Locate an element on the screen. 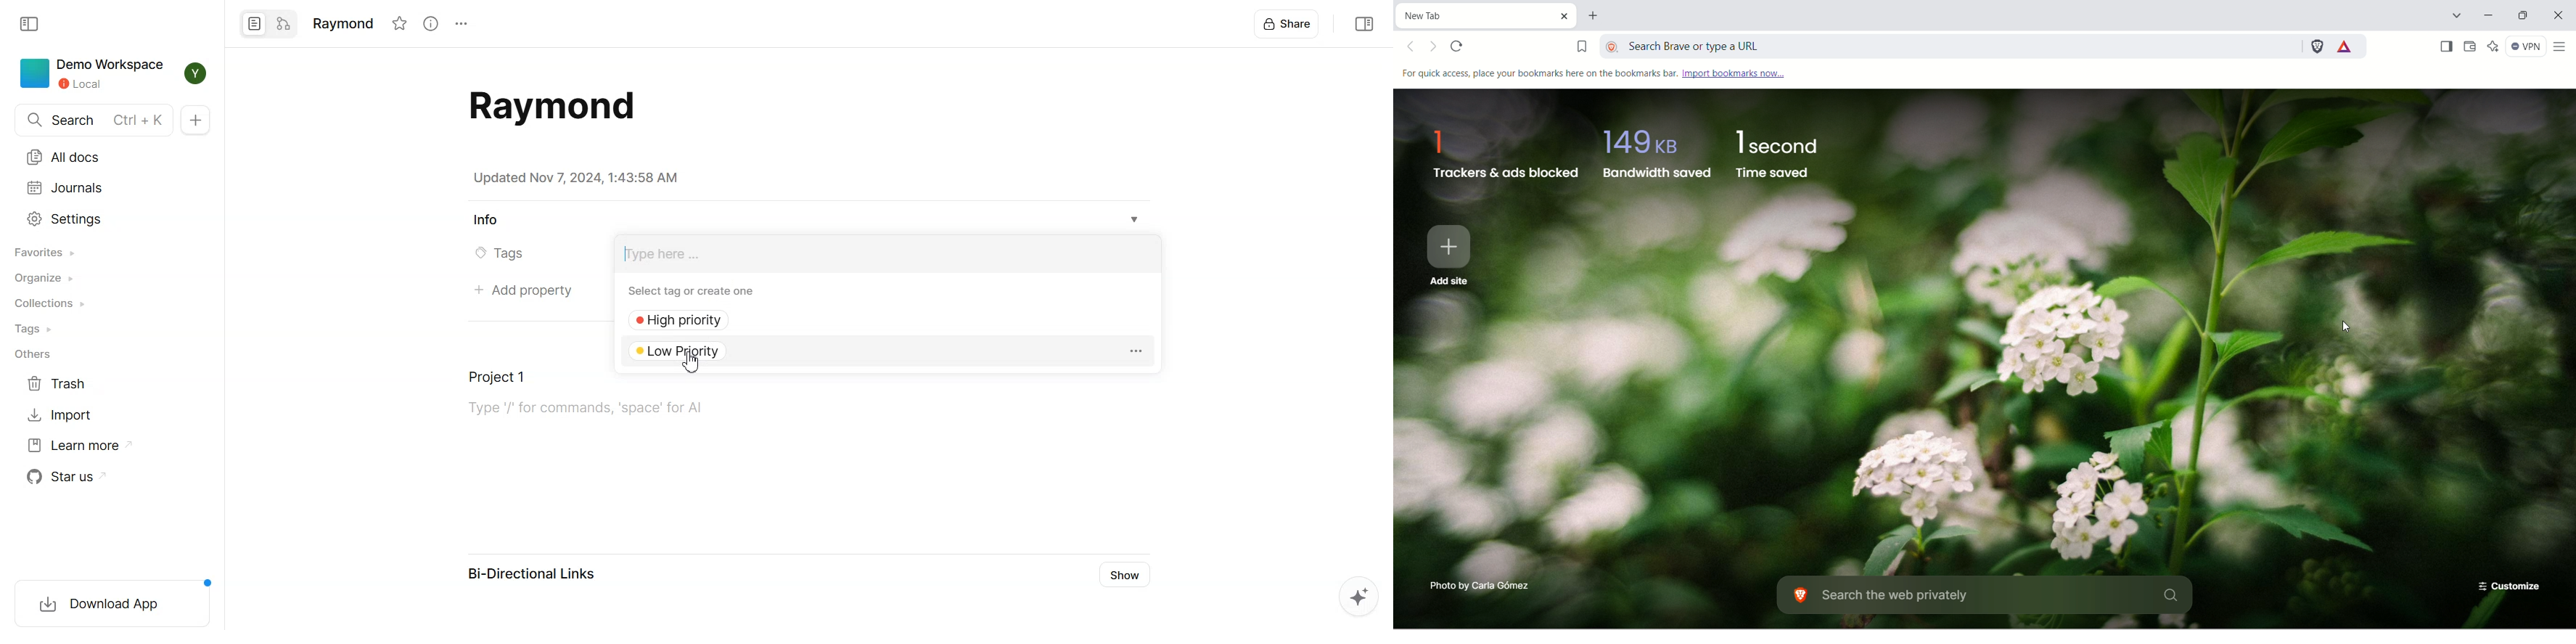  minimize is located at coordinates (2490, 15).